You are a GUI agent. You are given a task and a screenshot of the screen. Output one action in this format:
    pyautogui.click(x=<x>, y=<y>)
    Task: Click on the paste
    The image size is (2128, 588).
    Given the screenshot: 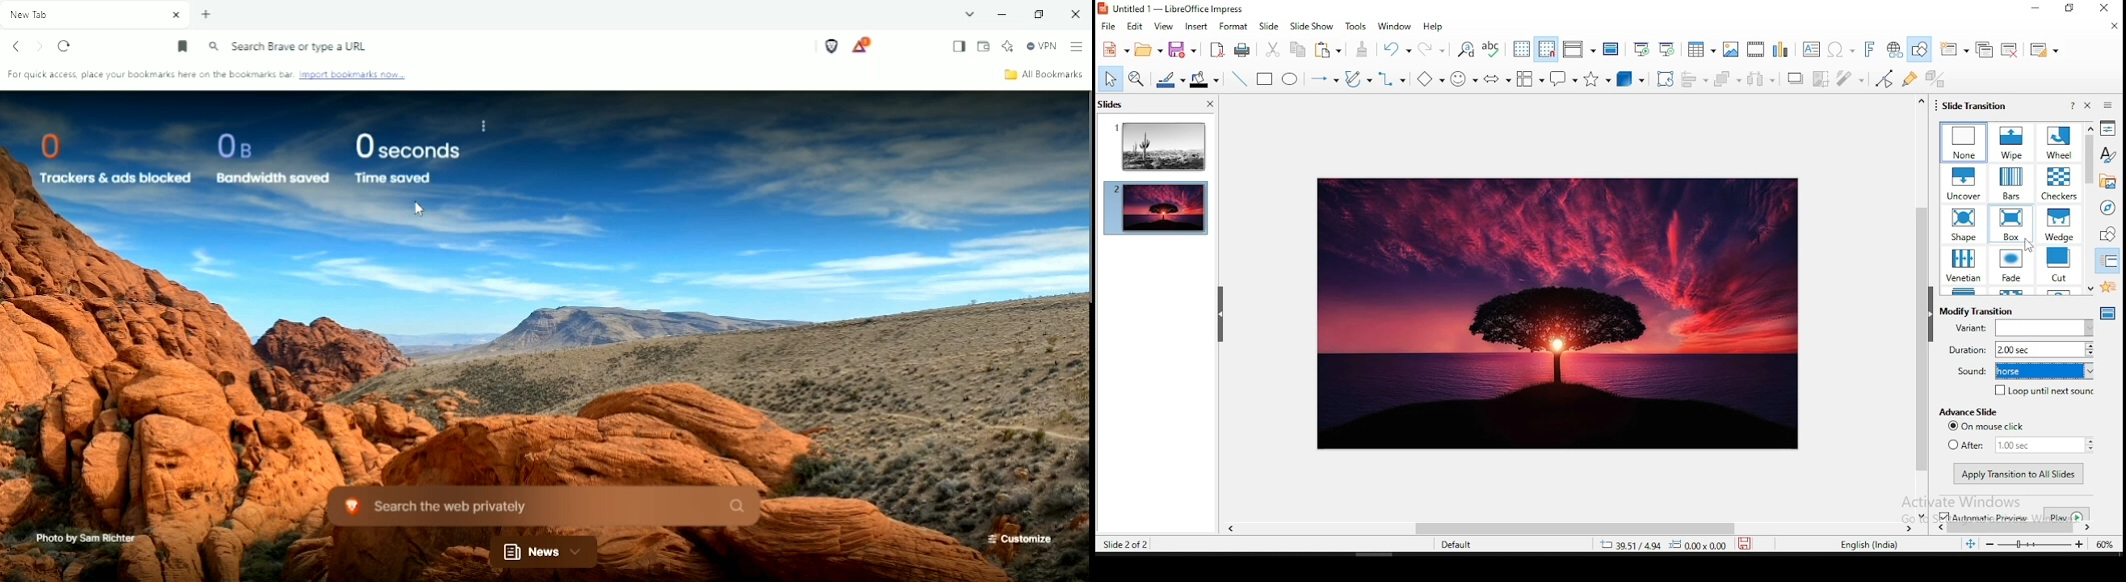 What is the action you would take?
    pyautogui.click(x=1363, y=48)
    